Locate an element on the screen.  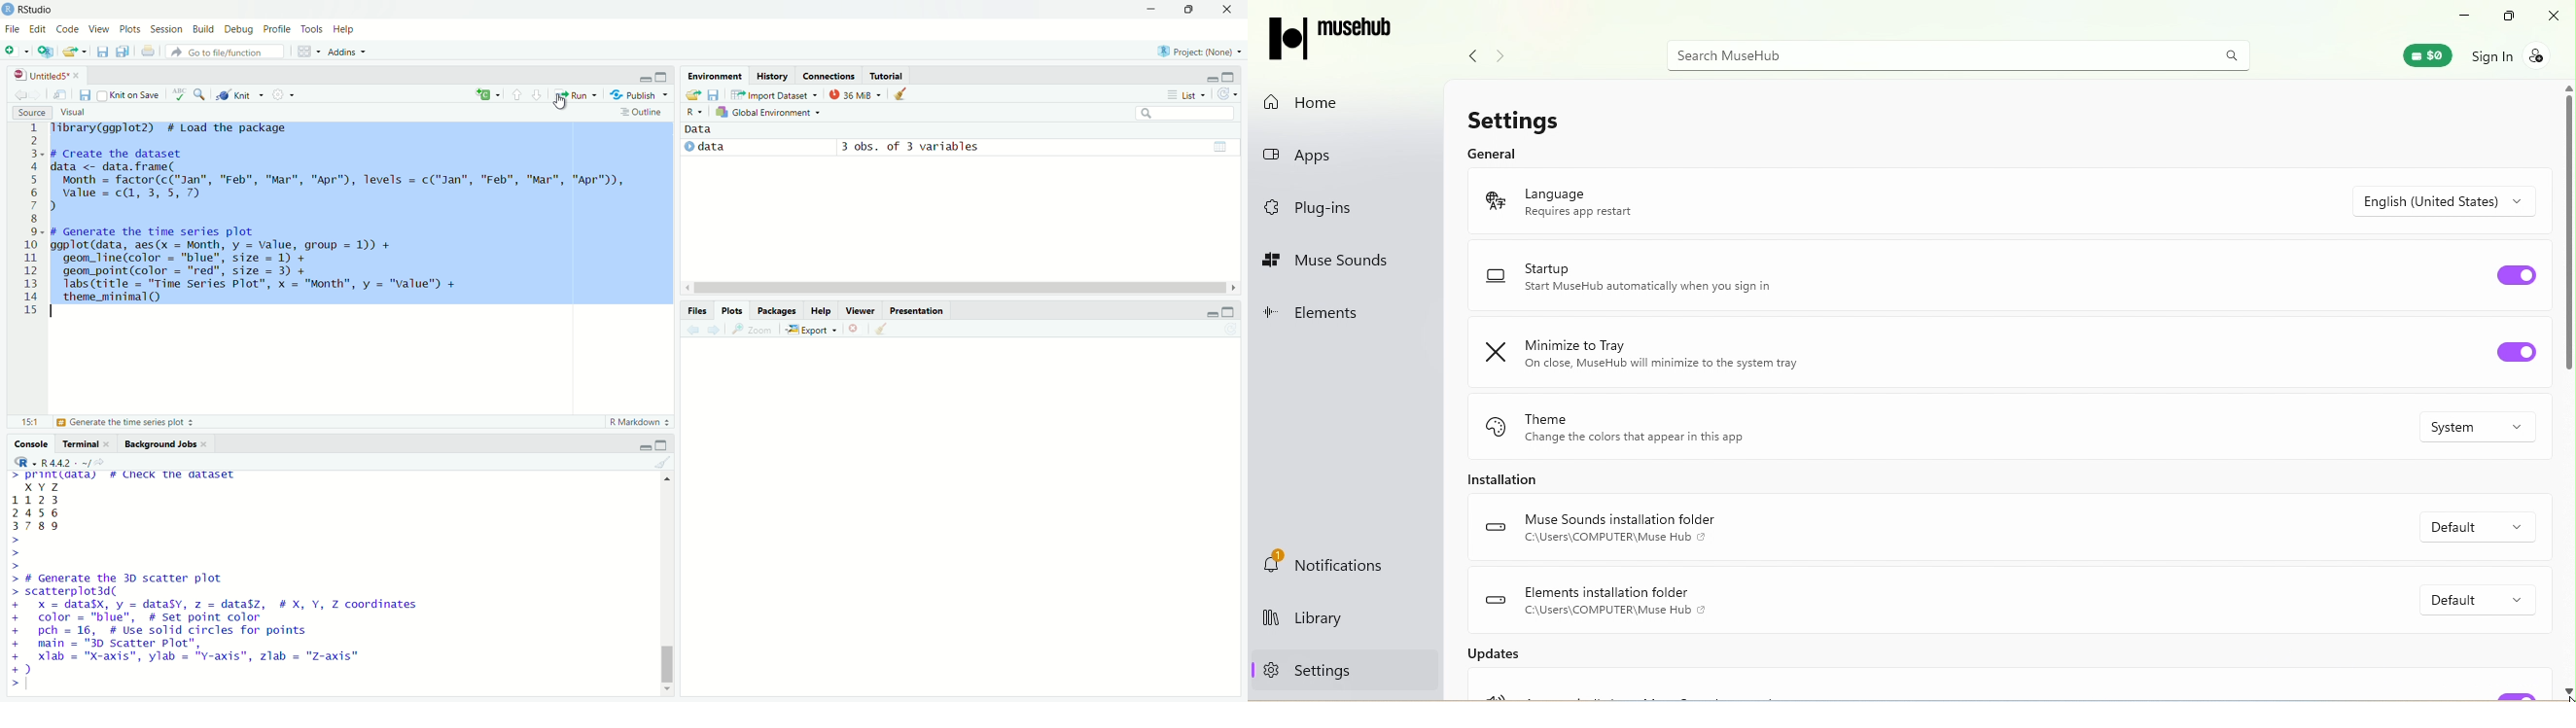
create a project is located at coordinates (46, 51).